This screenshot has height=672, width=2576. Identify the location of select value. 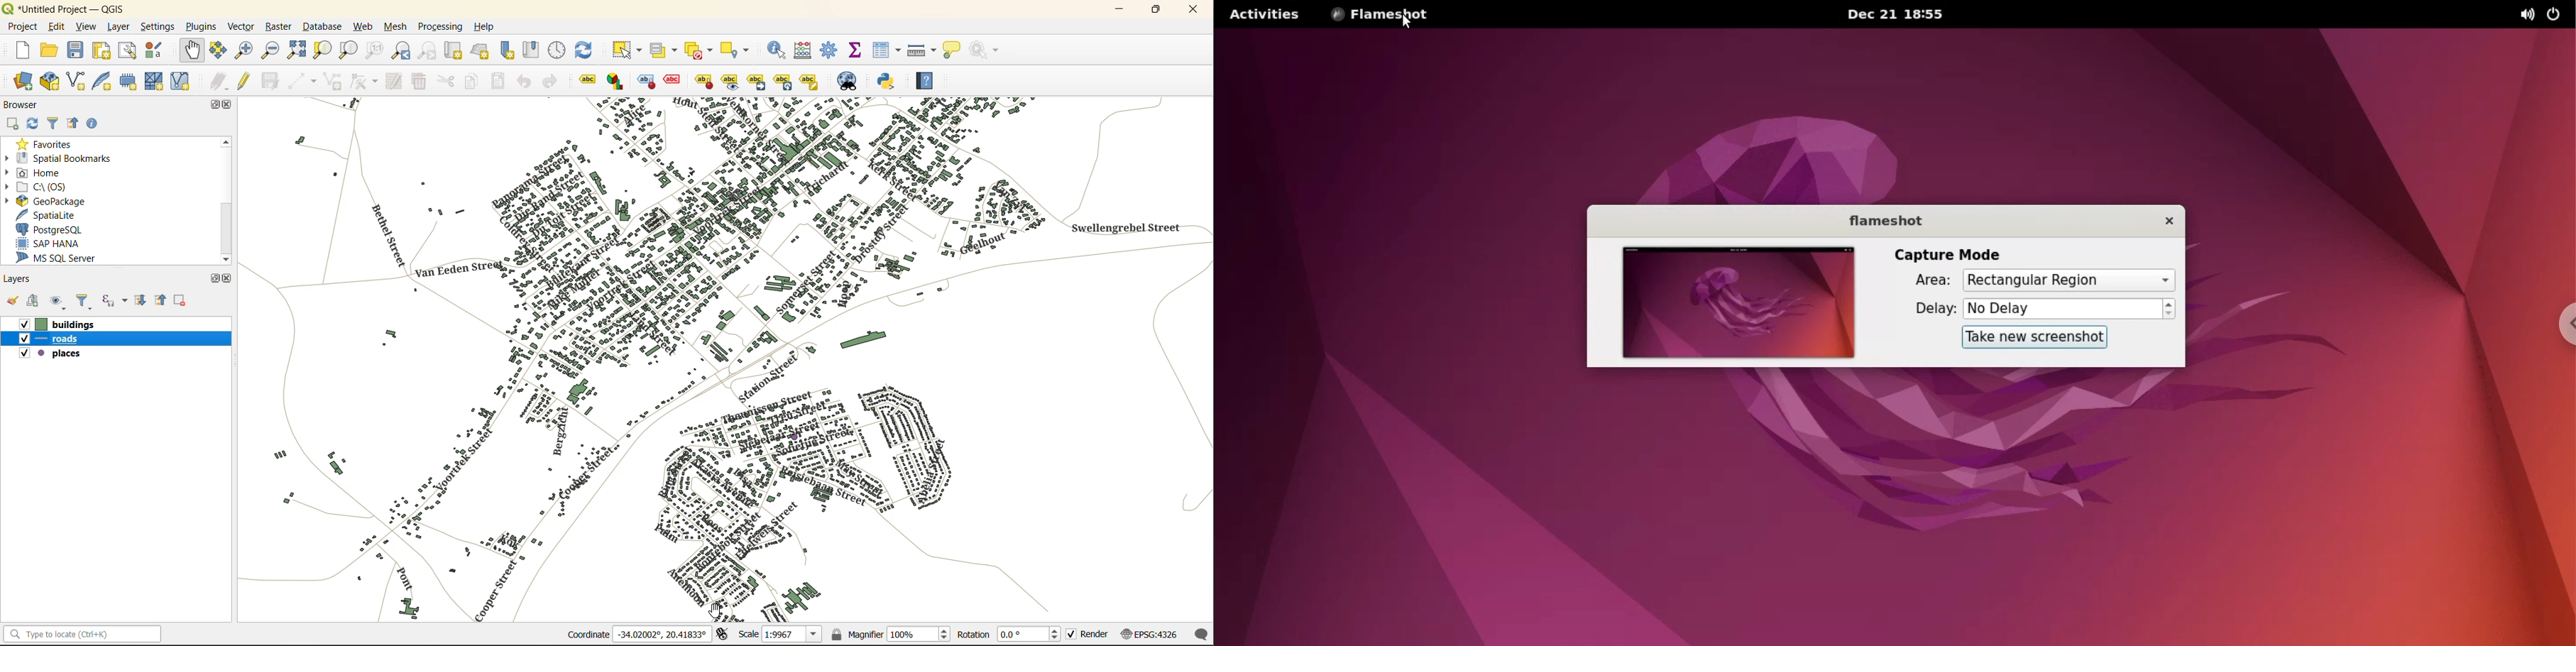
(664, 49).